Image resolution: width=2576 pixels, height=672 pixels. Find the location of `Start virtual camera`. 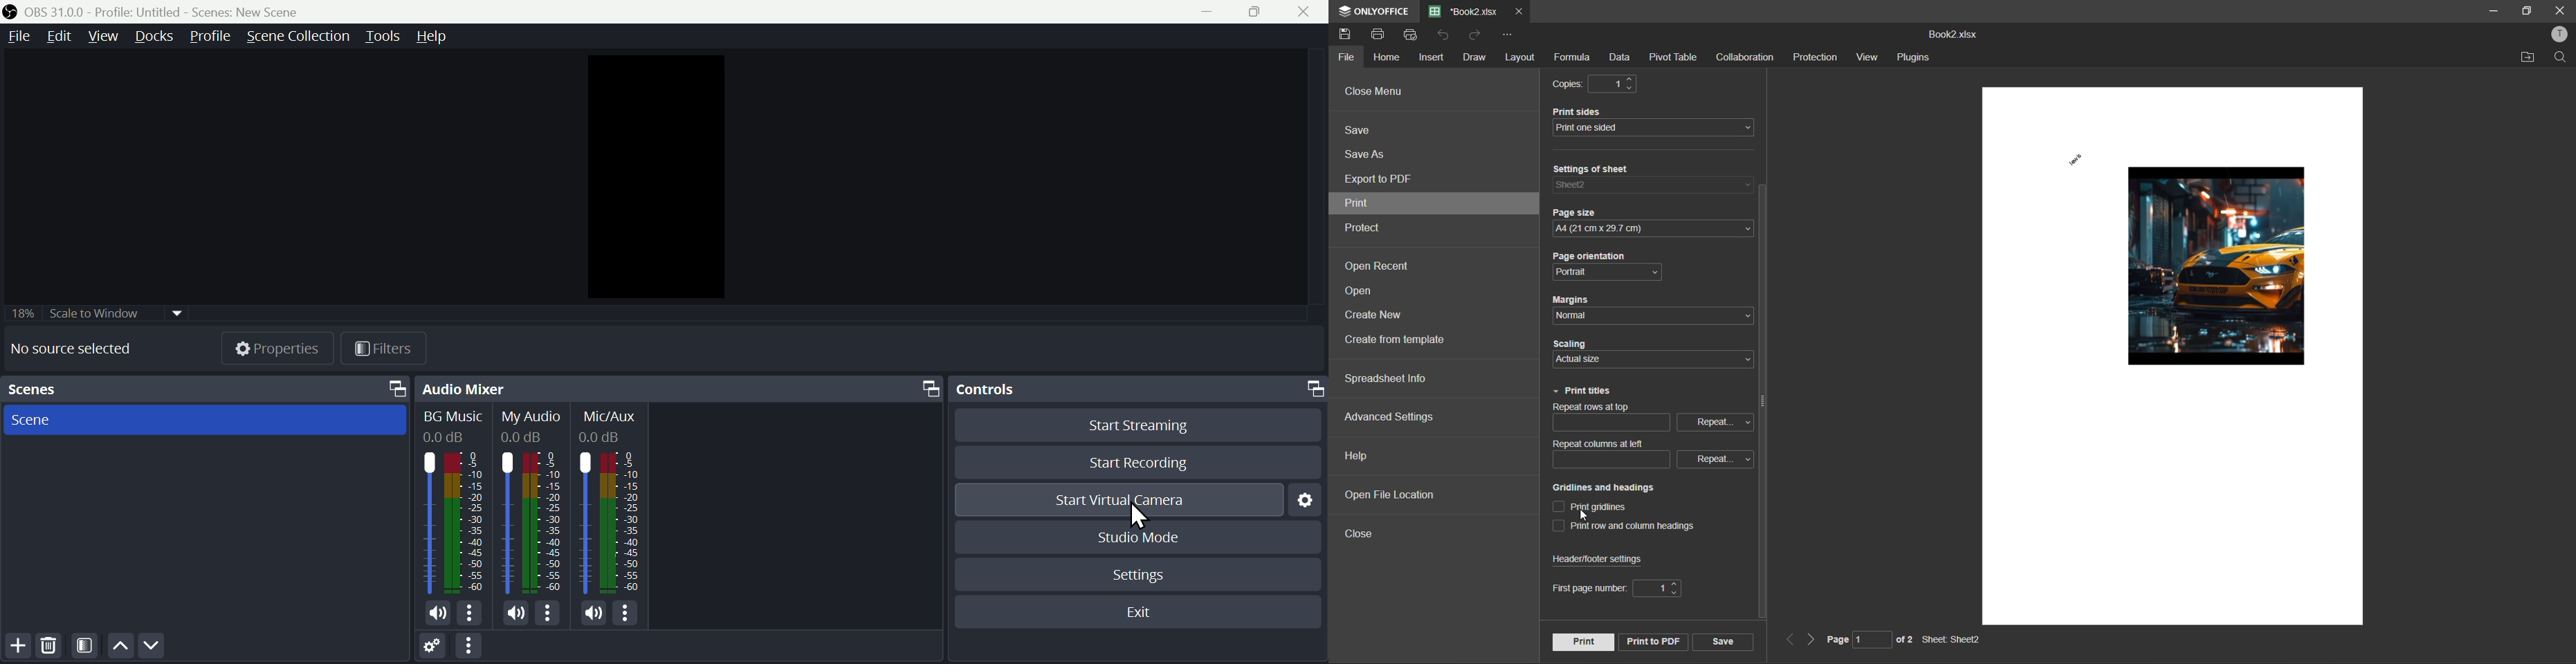

Start virtual camera is located at coordinates (1120, 499).